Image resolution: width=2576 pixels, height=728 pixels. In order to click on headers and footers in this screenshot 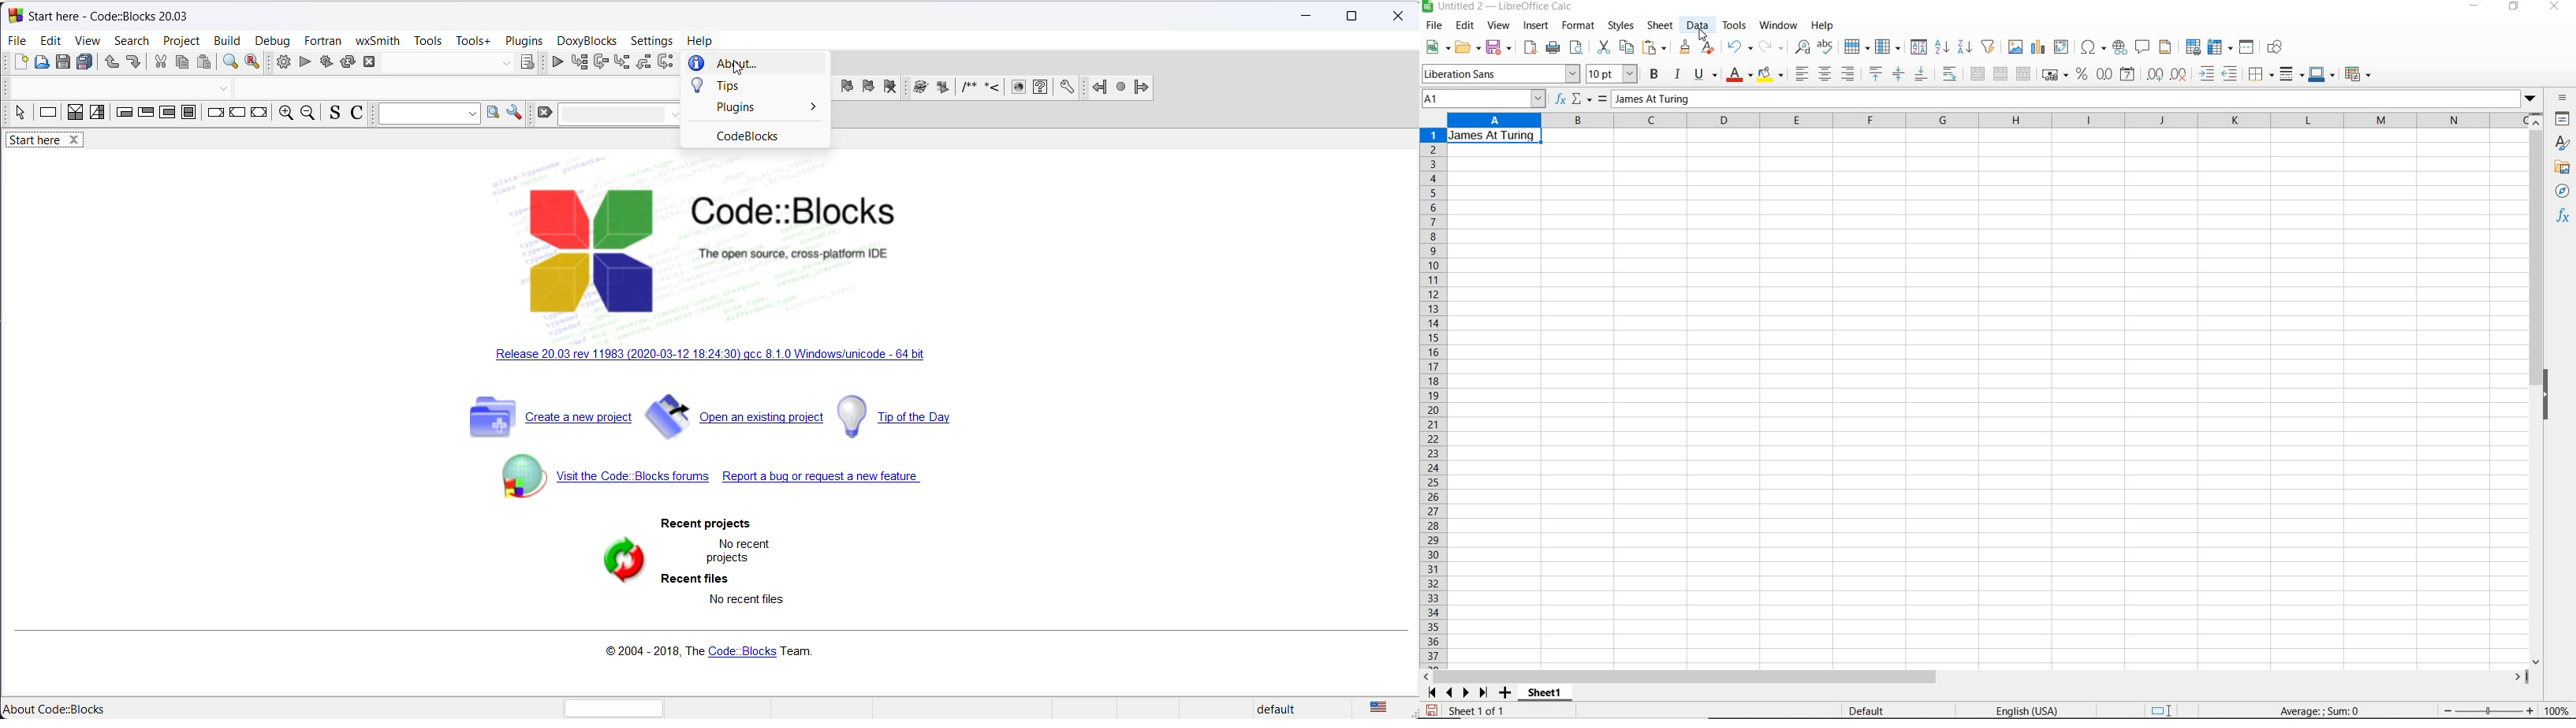, I will do `click(2167, 50)`.